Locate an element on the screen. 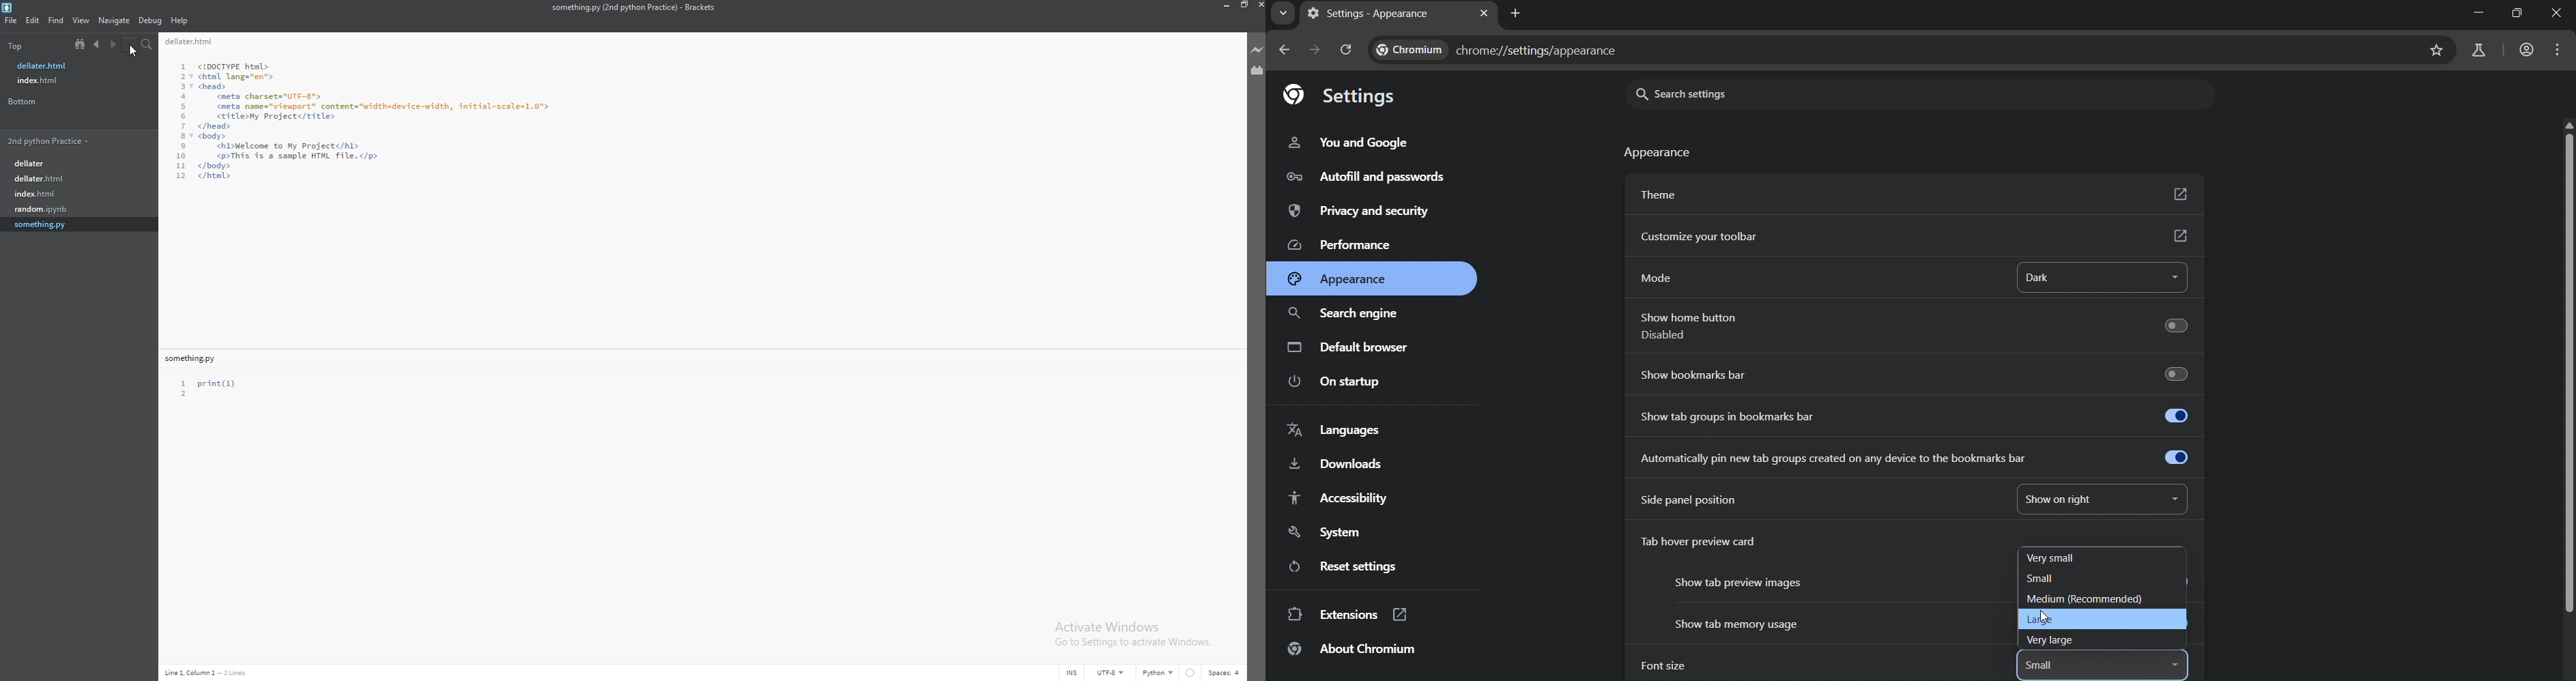 Image resolution: width=2576 pixels, height=700 pixels. encoding is located at coordinates (1112, 673).